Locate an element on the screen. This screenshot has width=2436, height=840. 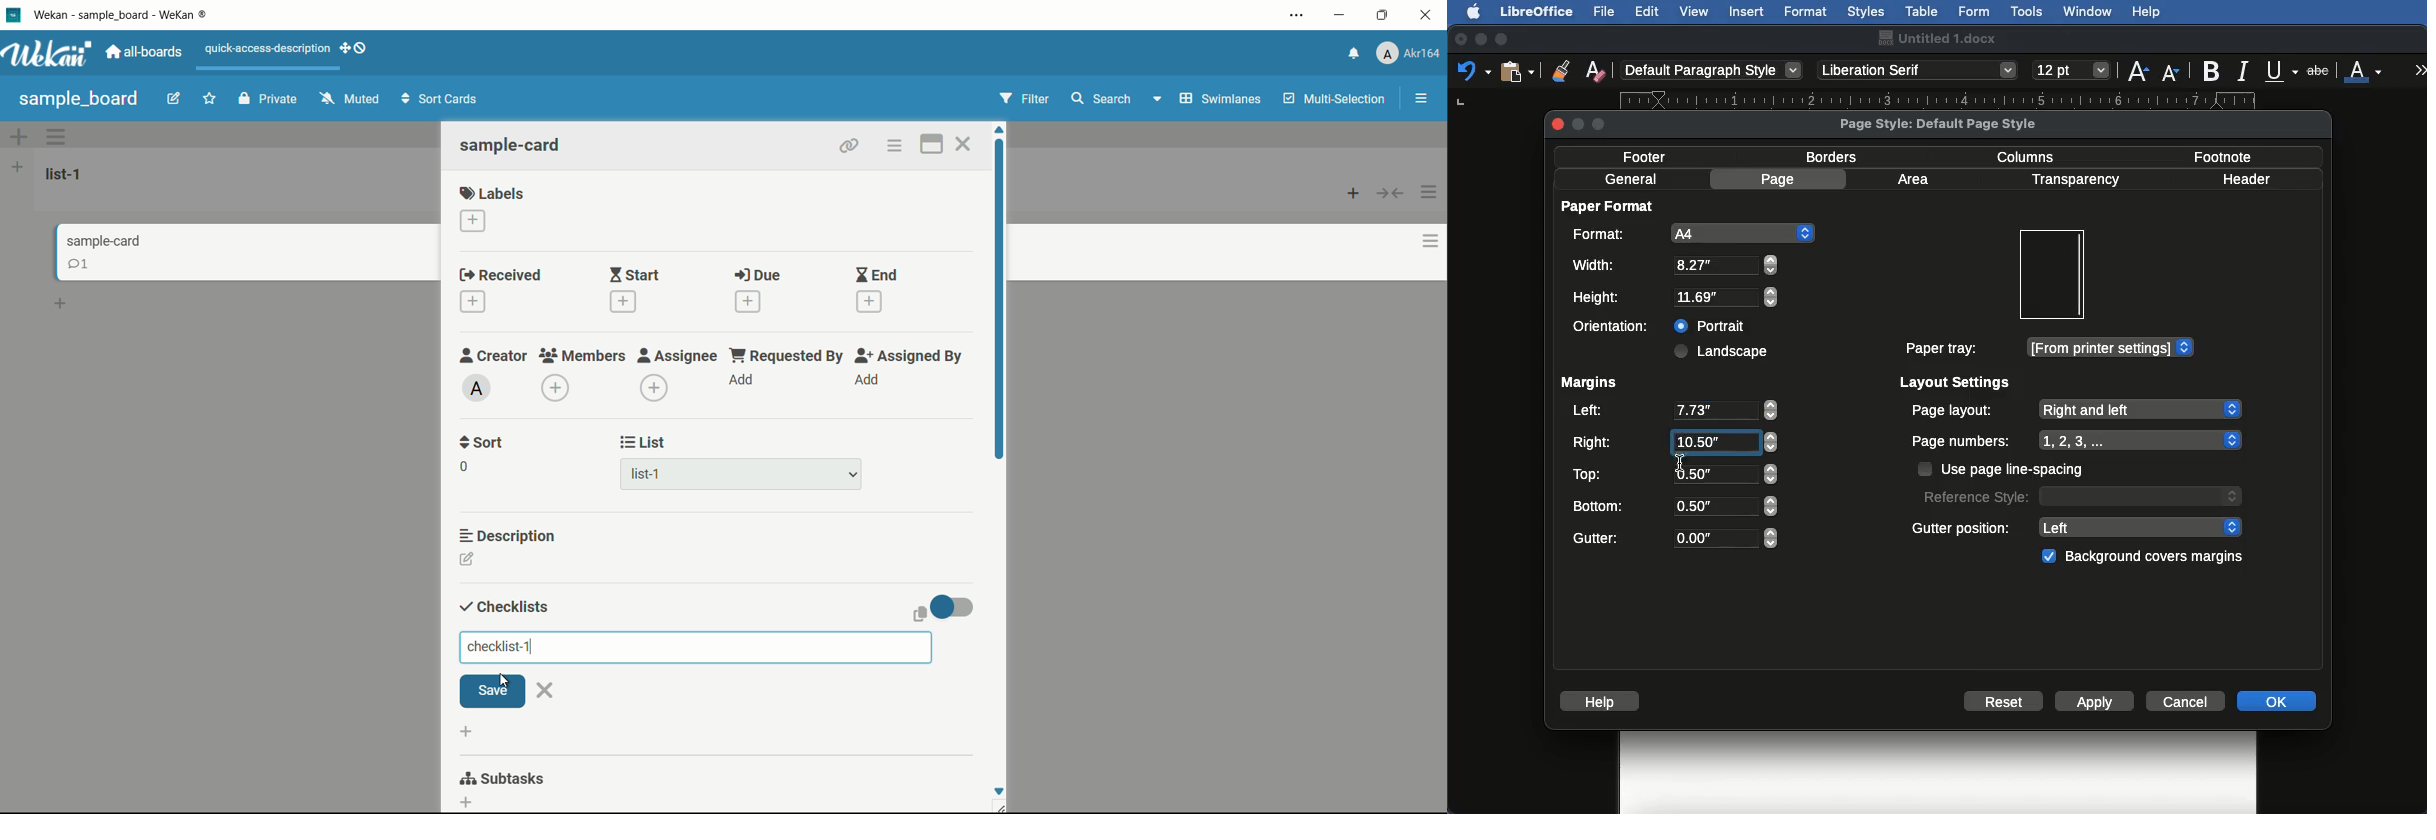
assigned by is located at coordinates (907, 357).